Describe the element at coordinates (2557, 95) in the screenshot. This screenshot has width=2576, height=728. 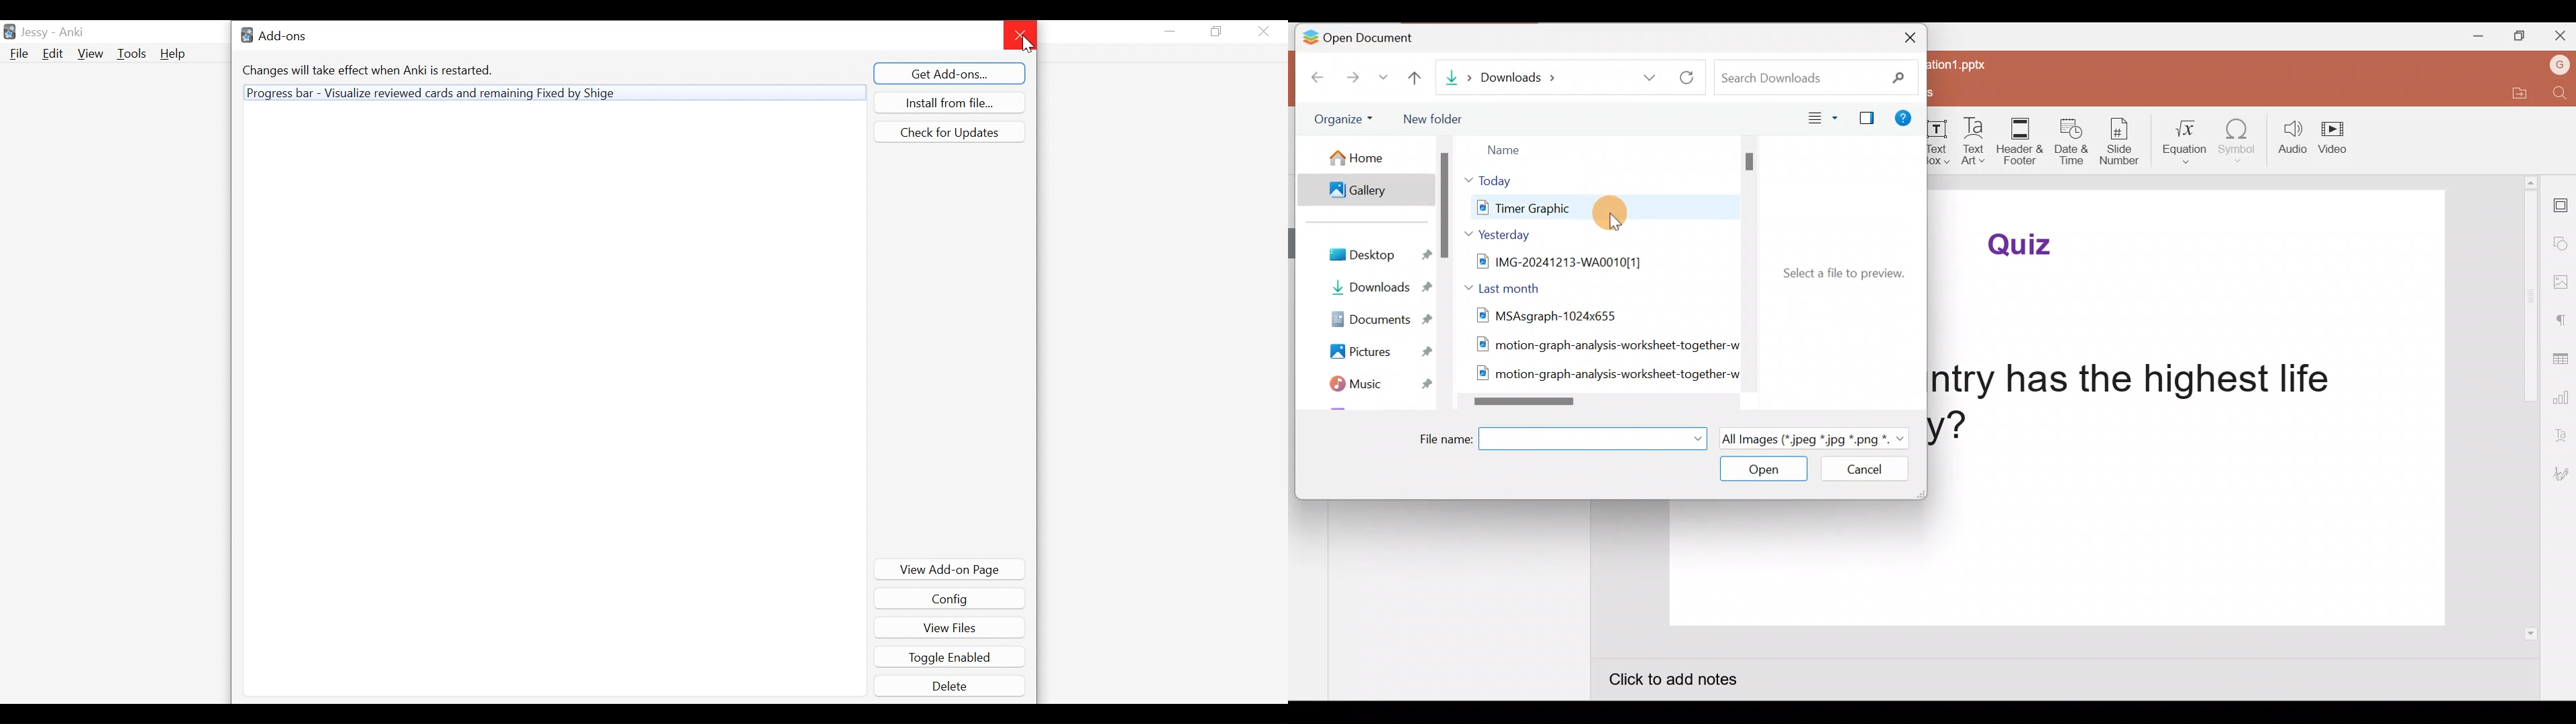
I see `Find` at that location.